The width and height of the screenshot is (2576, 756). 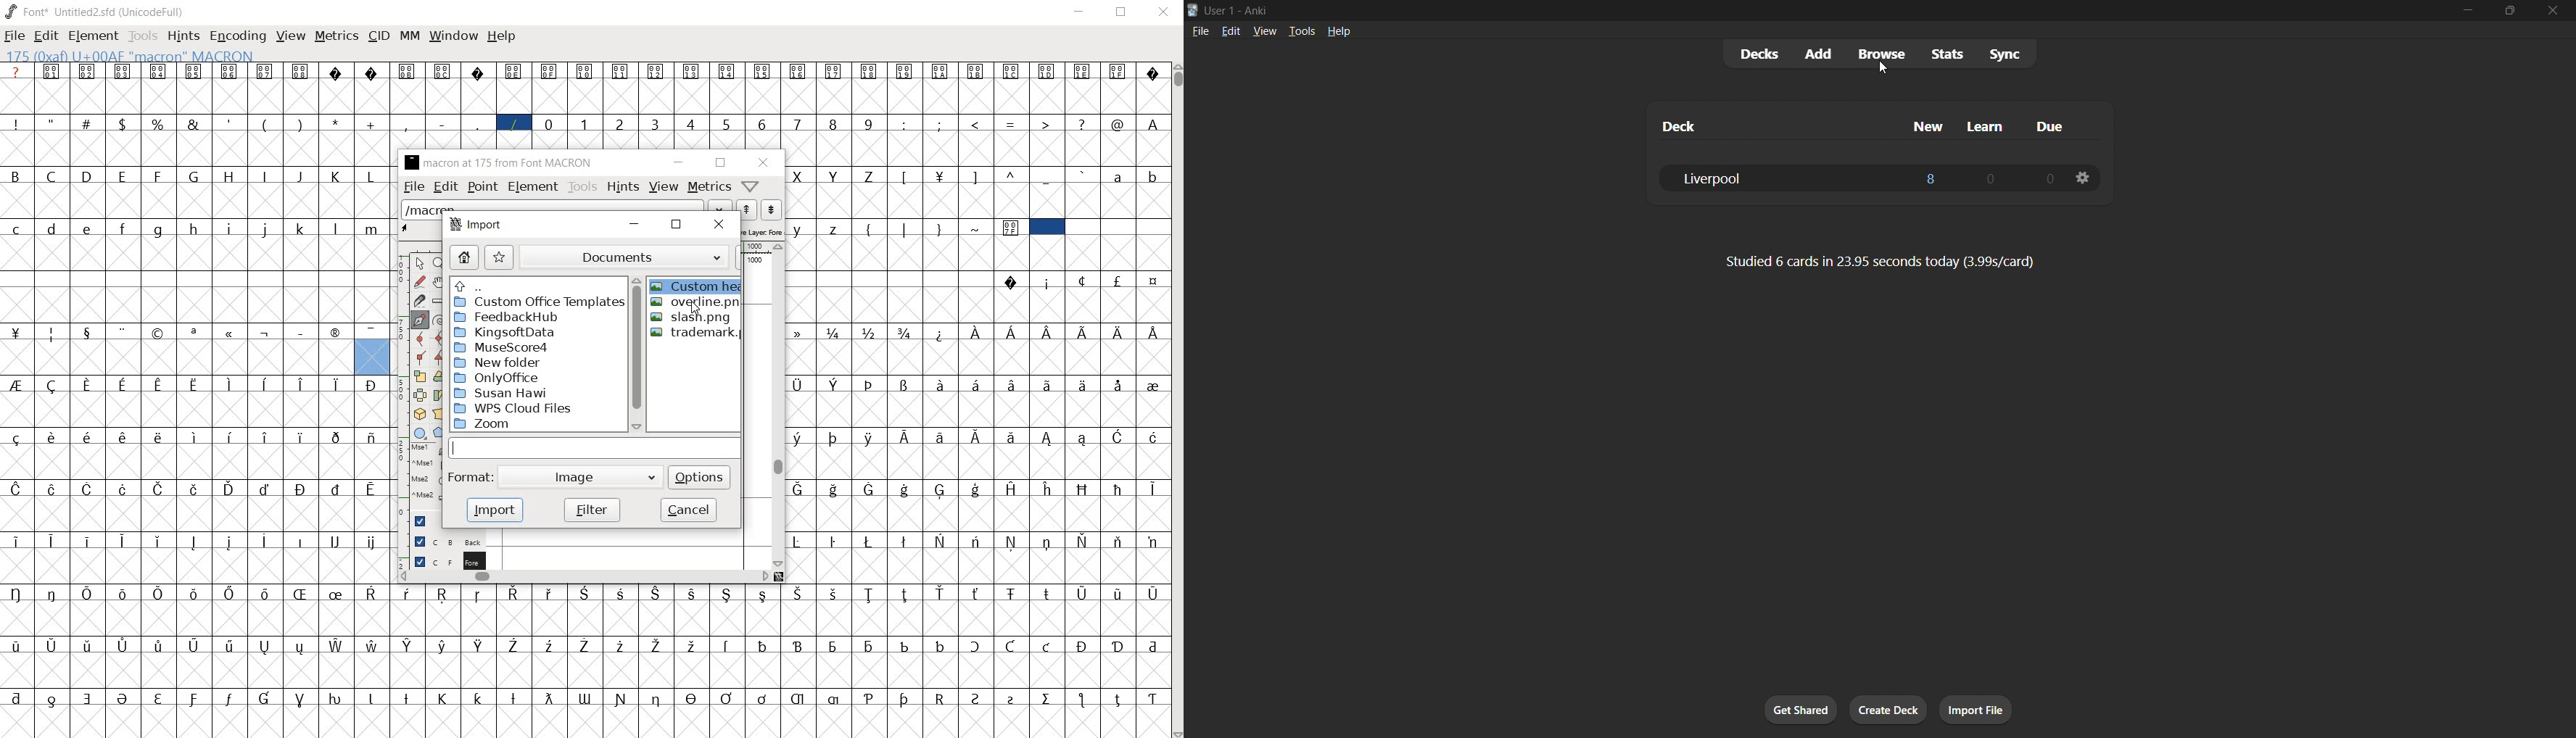 What do you see at coordinates (334, 331) in the screenshot?
I see `Symbol` at bounding box center [334, 331].